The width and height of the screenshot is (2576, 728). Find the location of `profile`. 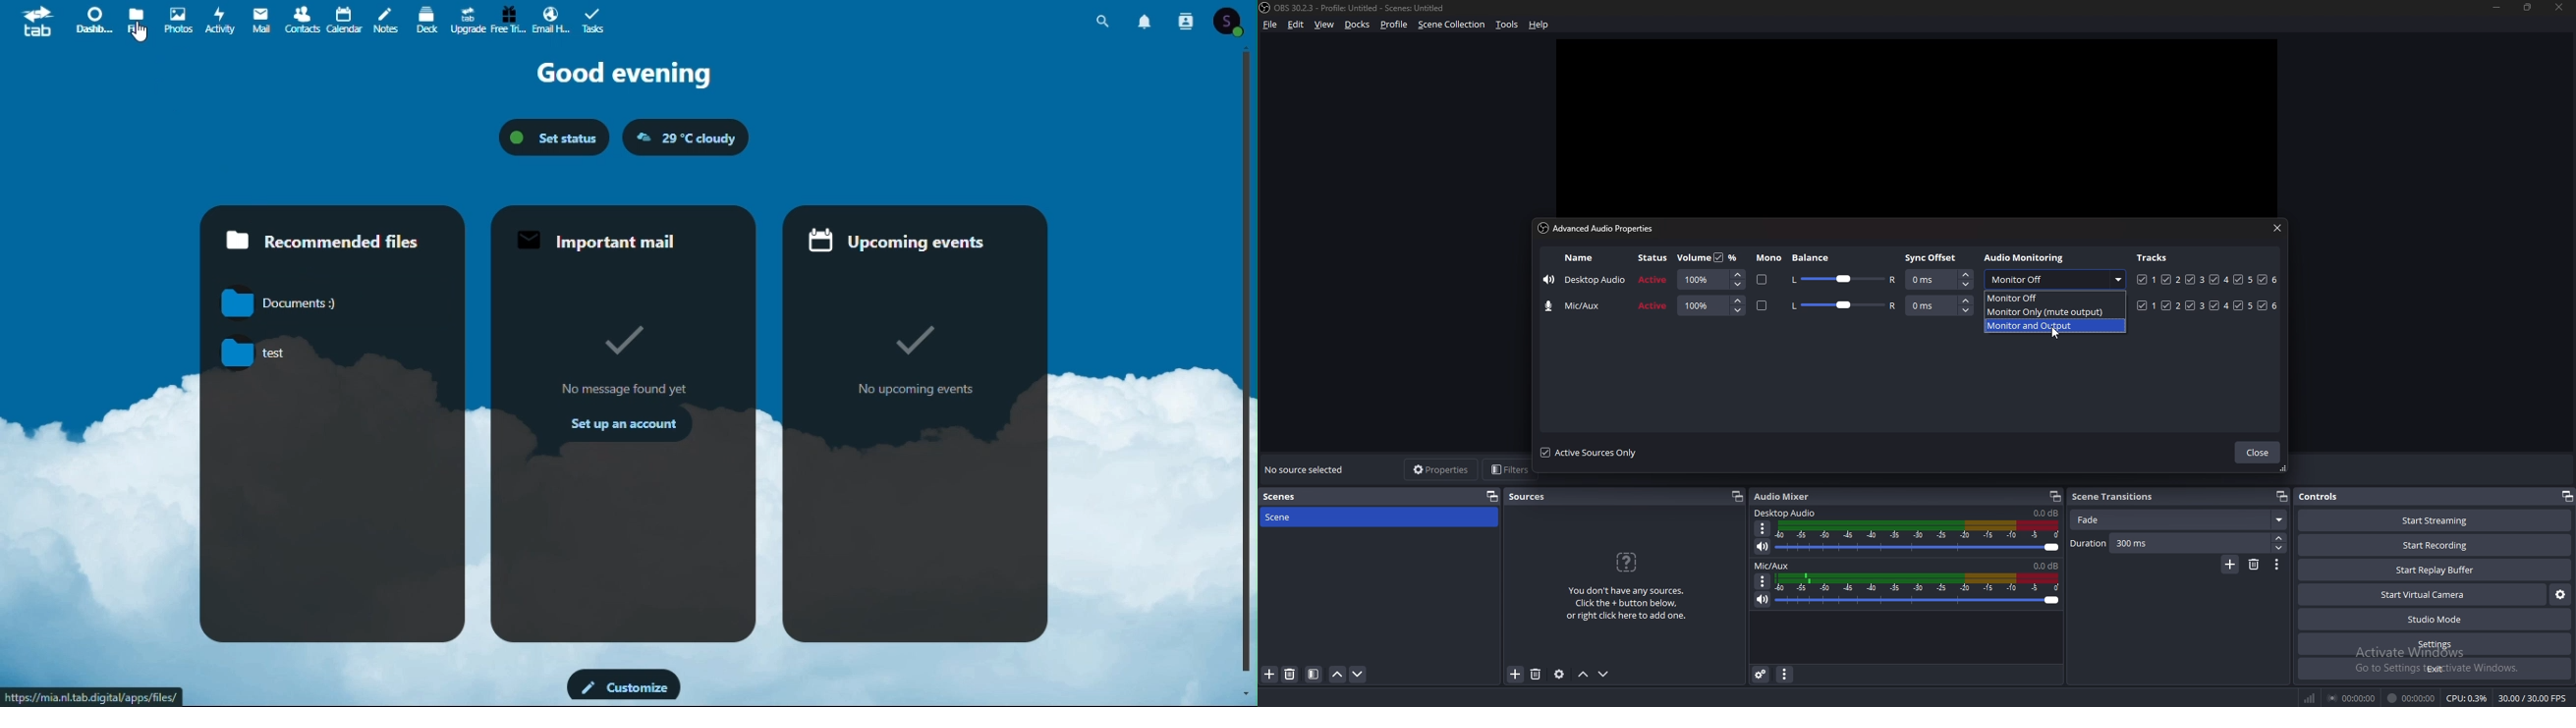

profile is located at coordinates (1394, 25).